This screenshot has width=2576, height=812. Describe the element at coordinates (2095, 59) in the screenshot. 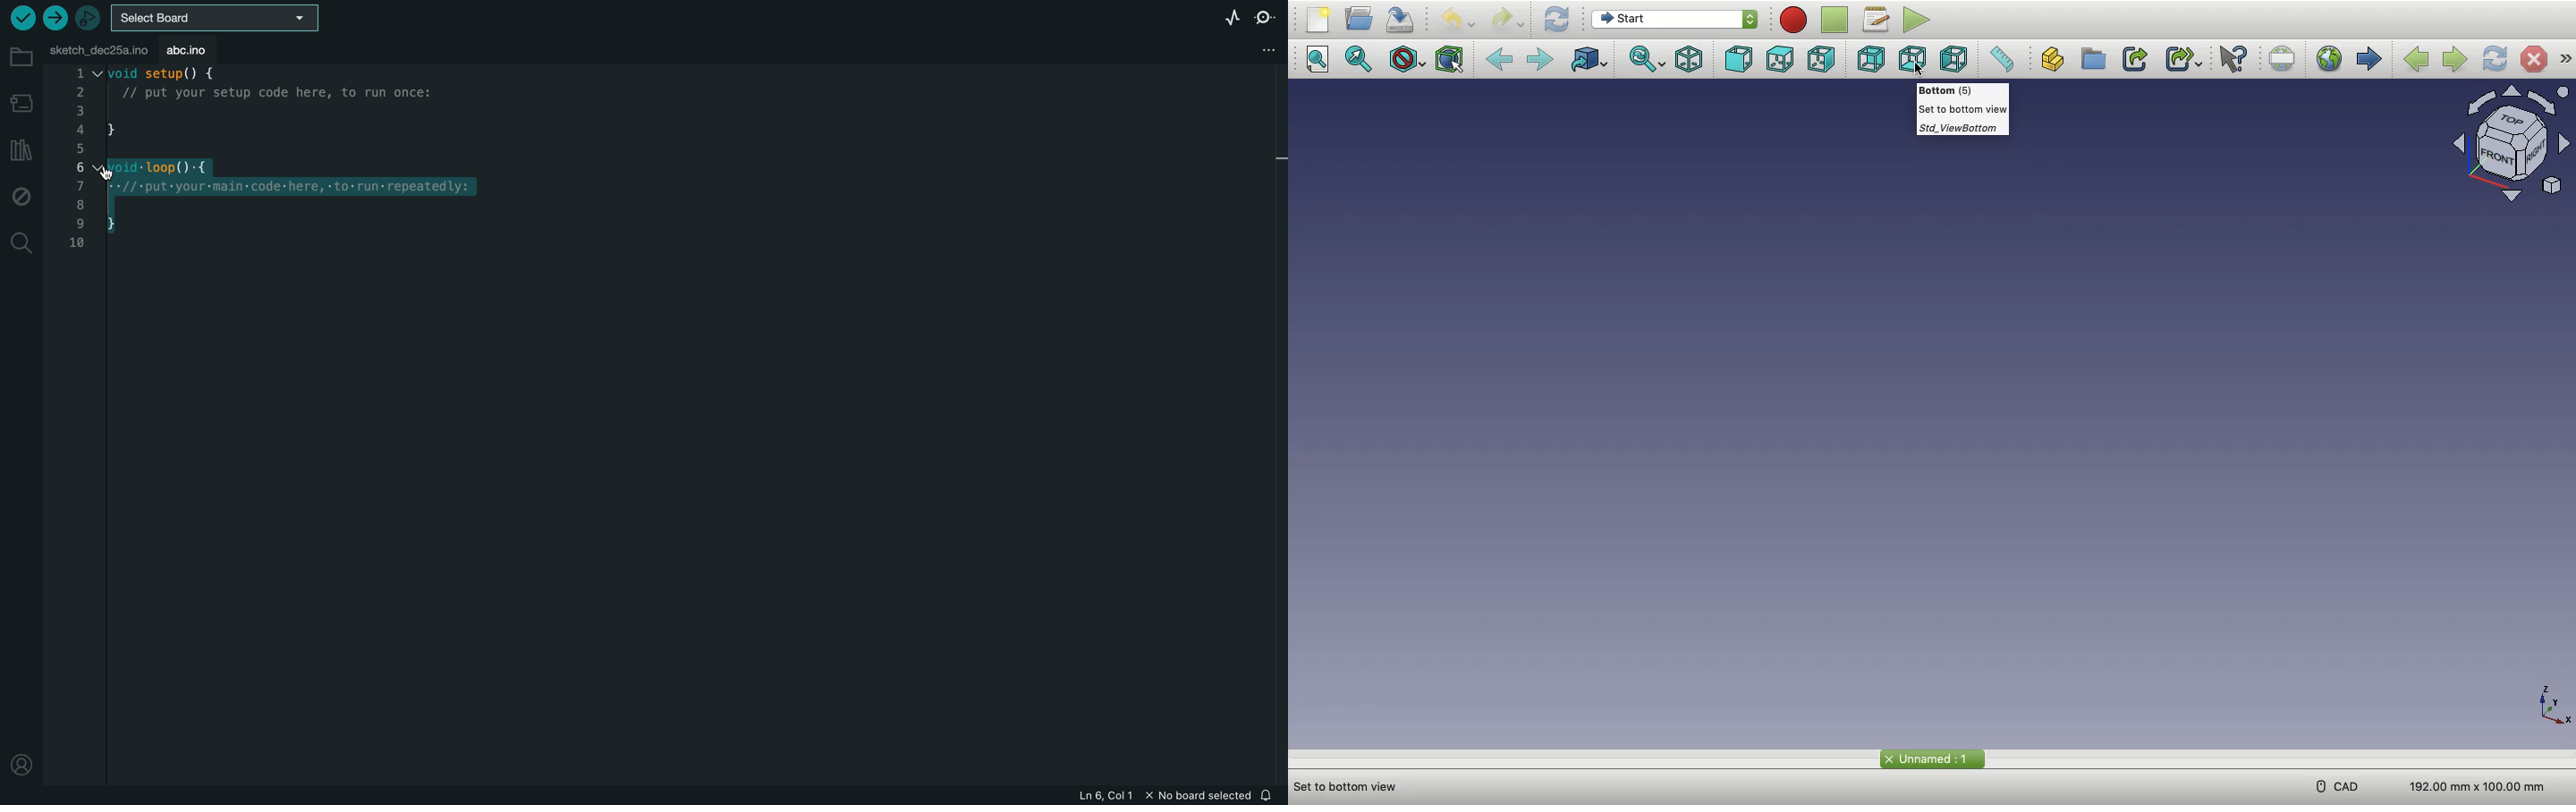

I see `Create group` at that location.